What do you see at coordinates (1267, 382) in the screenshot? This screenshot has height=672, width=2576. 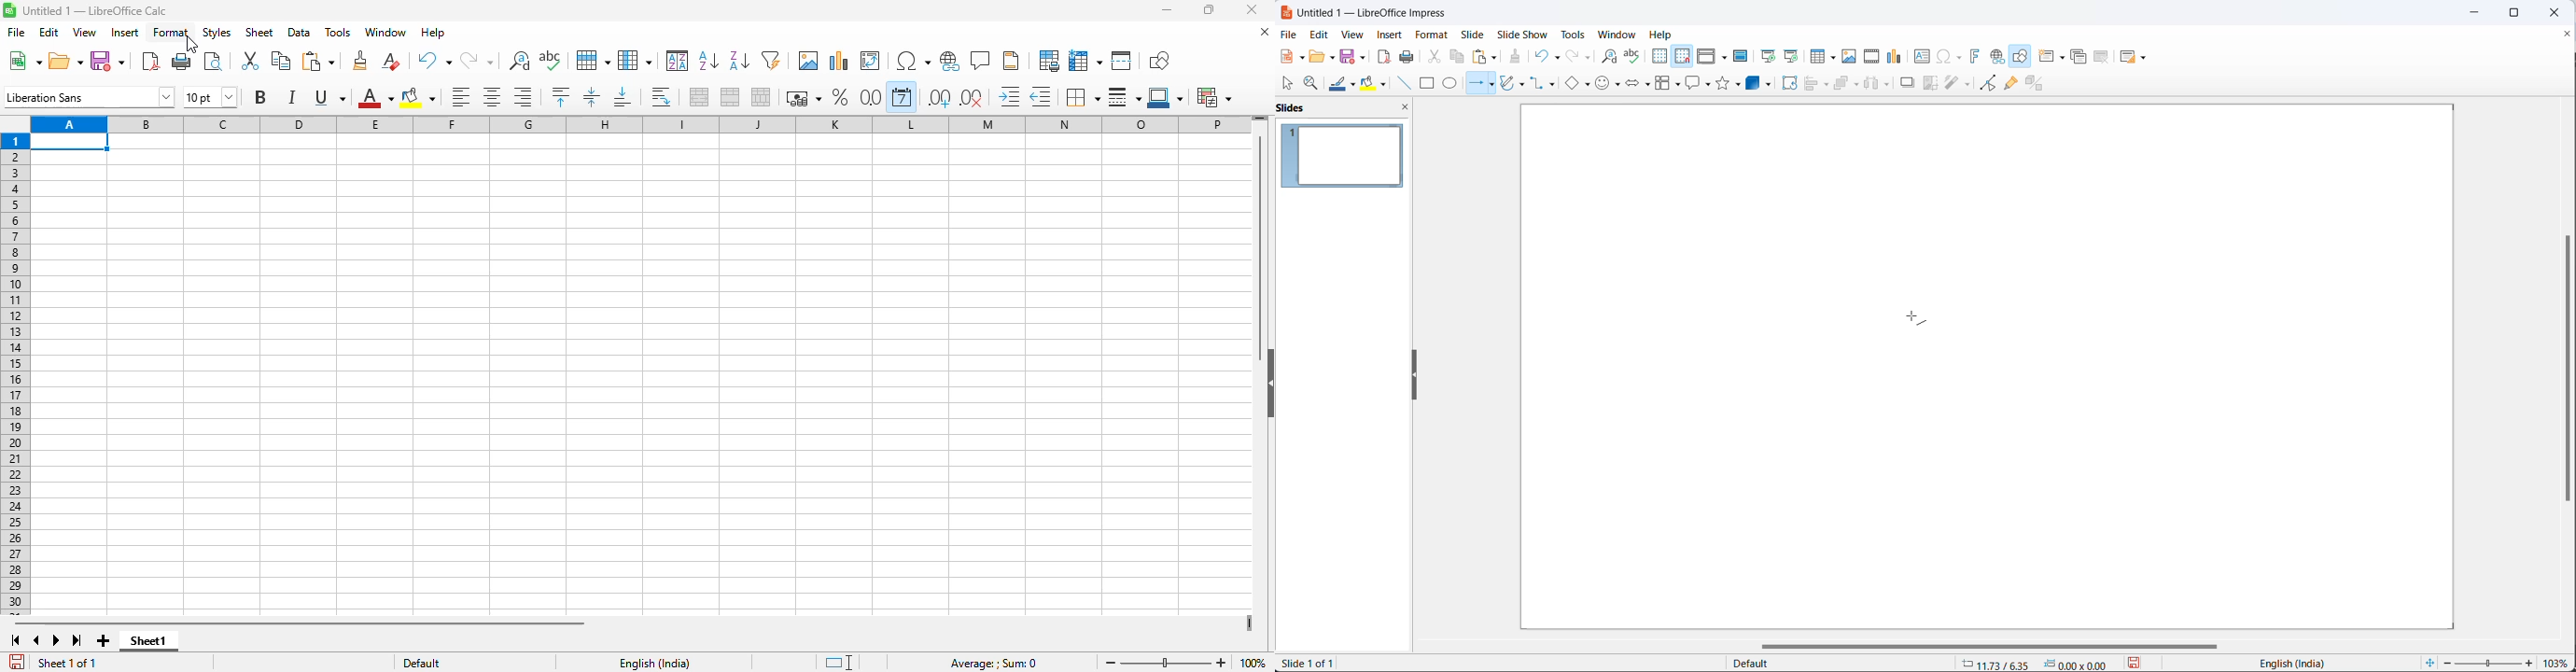 I see `show` at bounding box center [1267, 382].